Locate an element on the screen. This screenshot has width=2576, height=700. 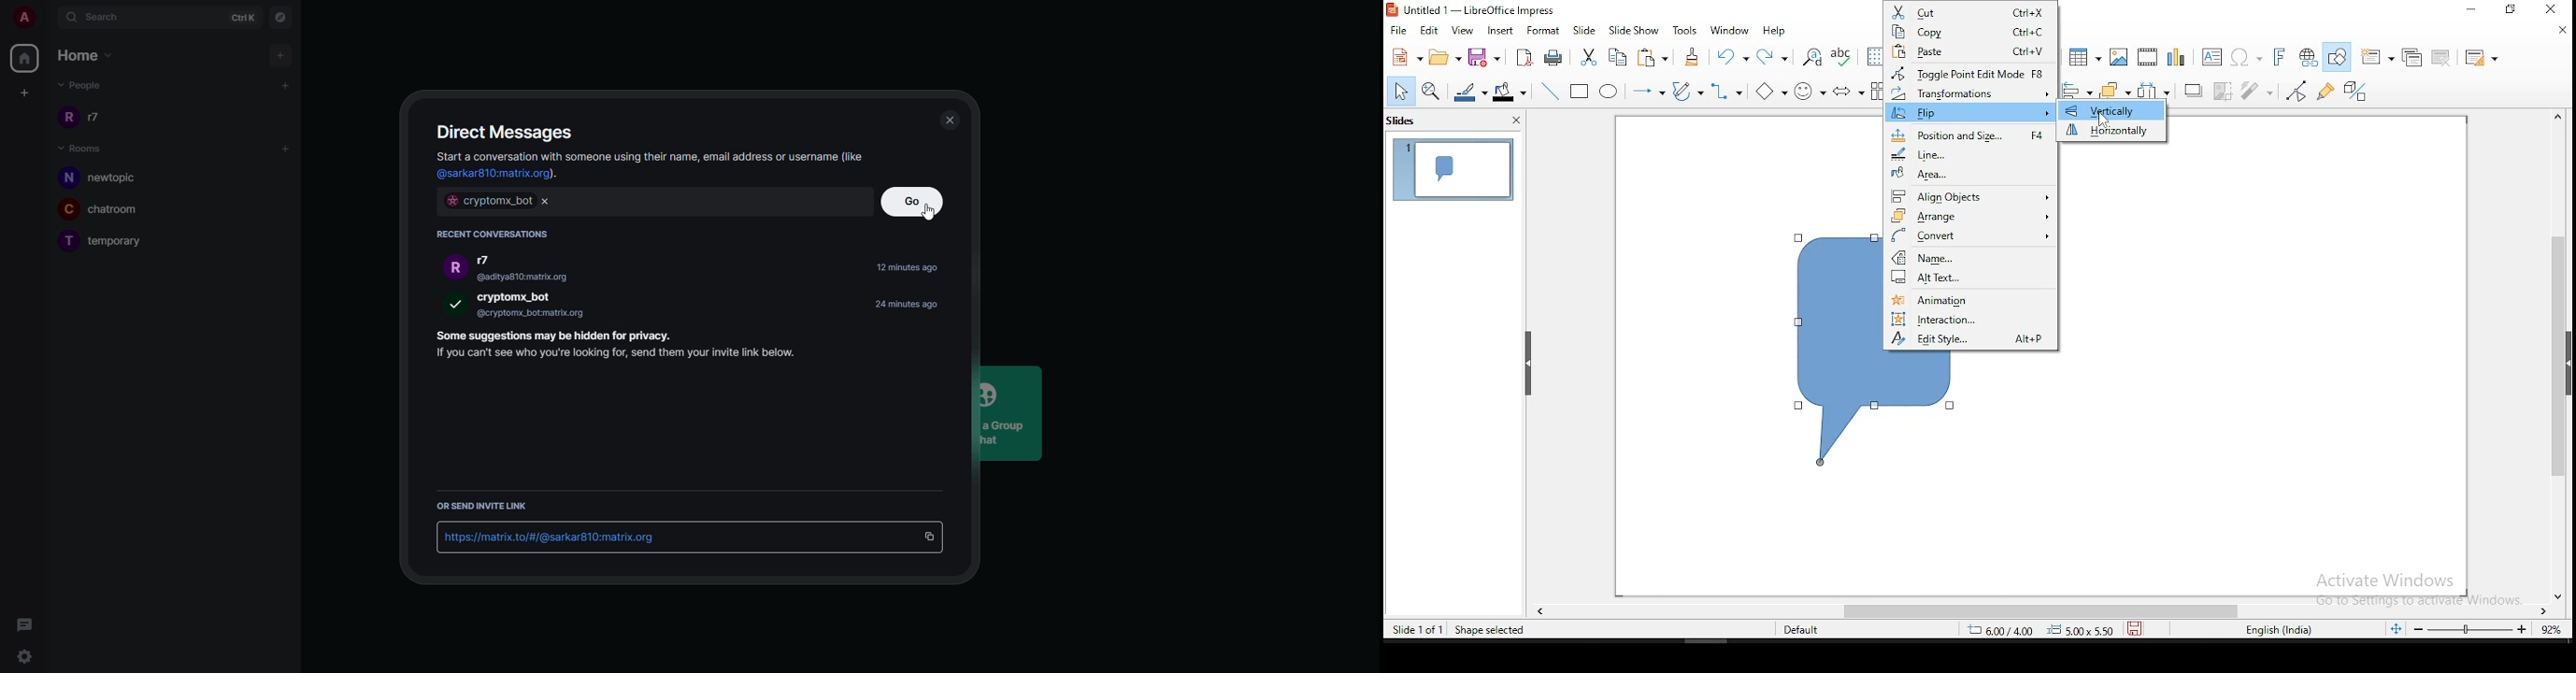
toggle point edit mode is located at coordinates (1970, 74).